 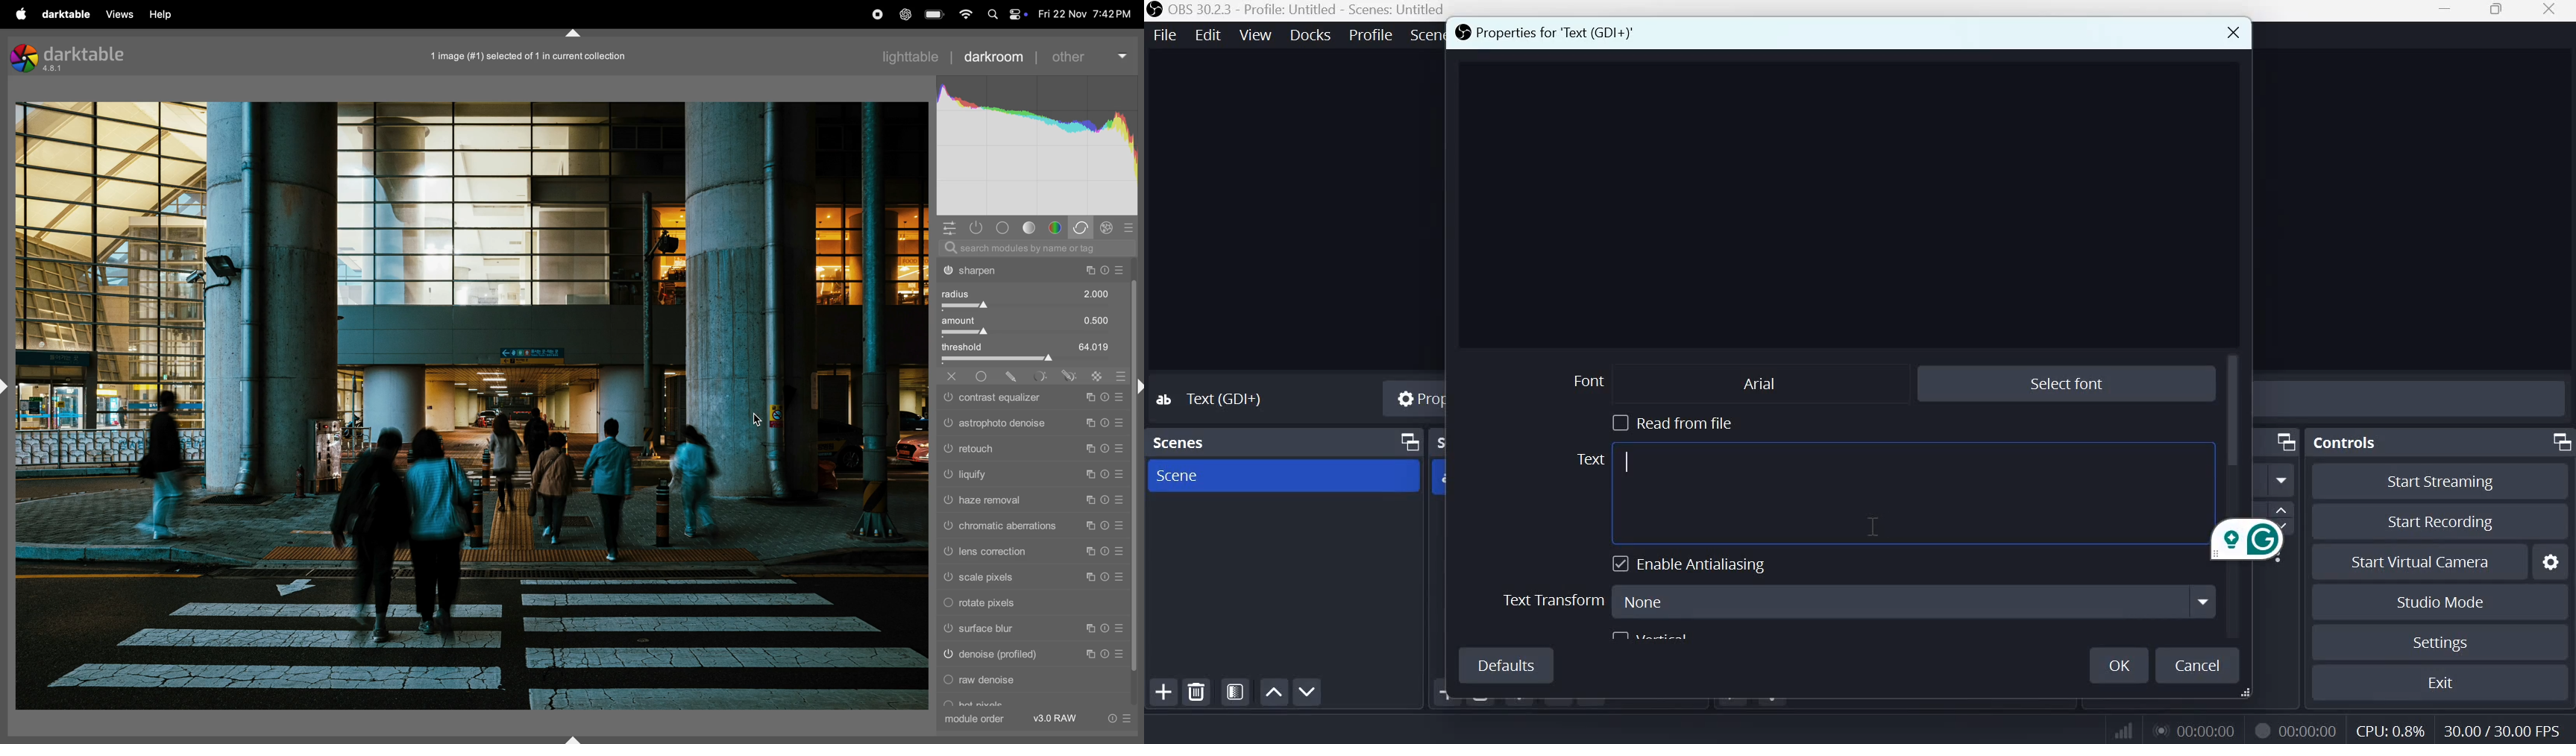 What do you see at coordinates (20, 14) in the screenshot?
I see `apple menu` at bounding box center [20, 14].